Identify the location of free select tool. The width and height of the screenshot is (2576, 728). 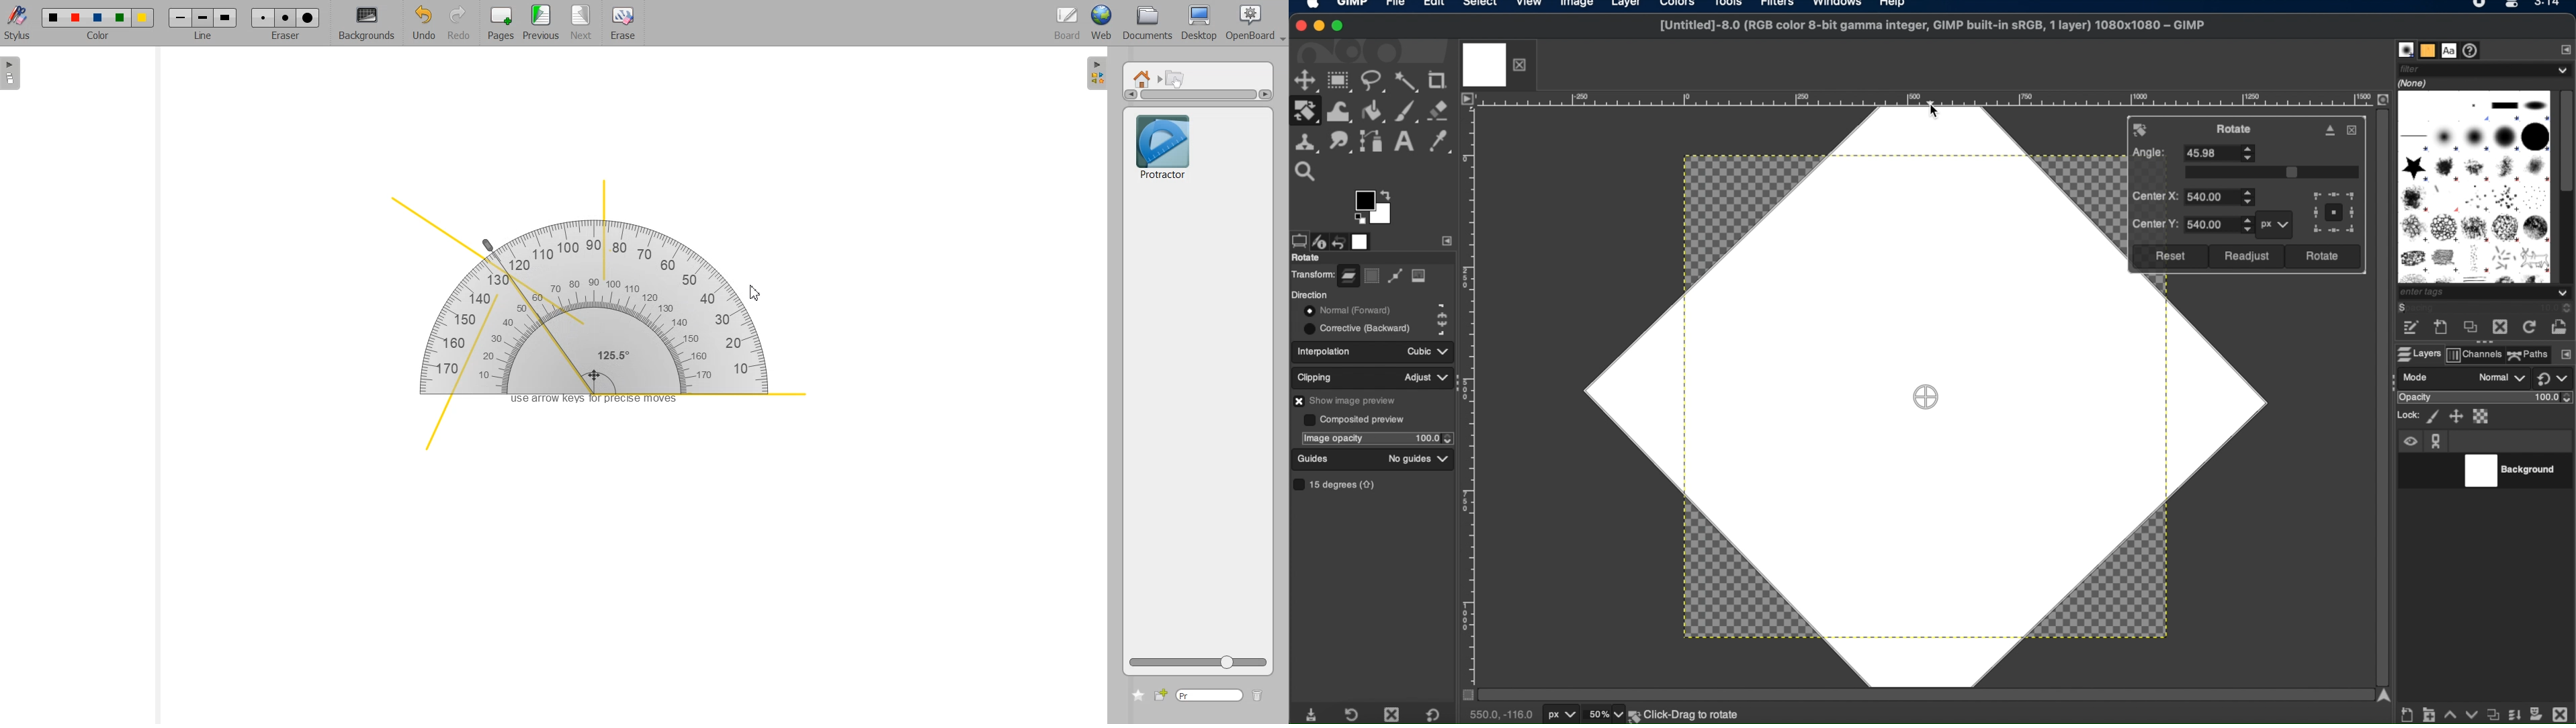
(1374, 82).